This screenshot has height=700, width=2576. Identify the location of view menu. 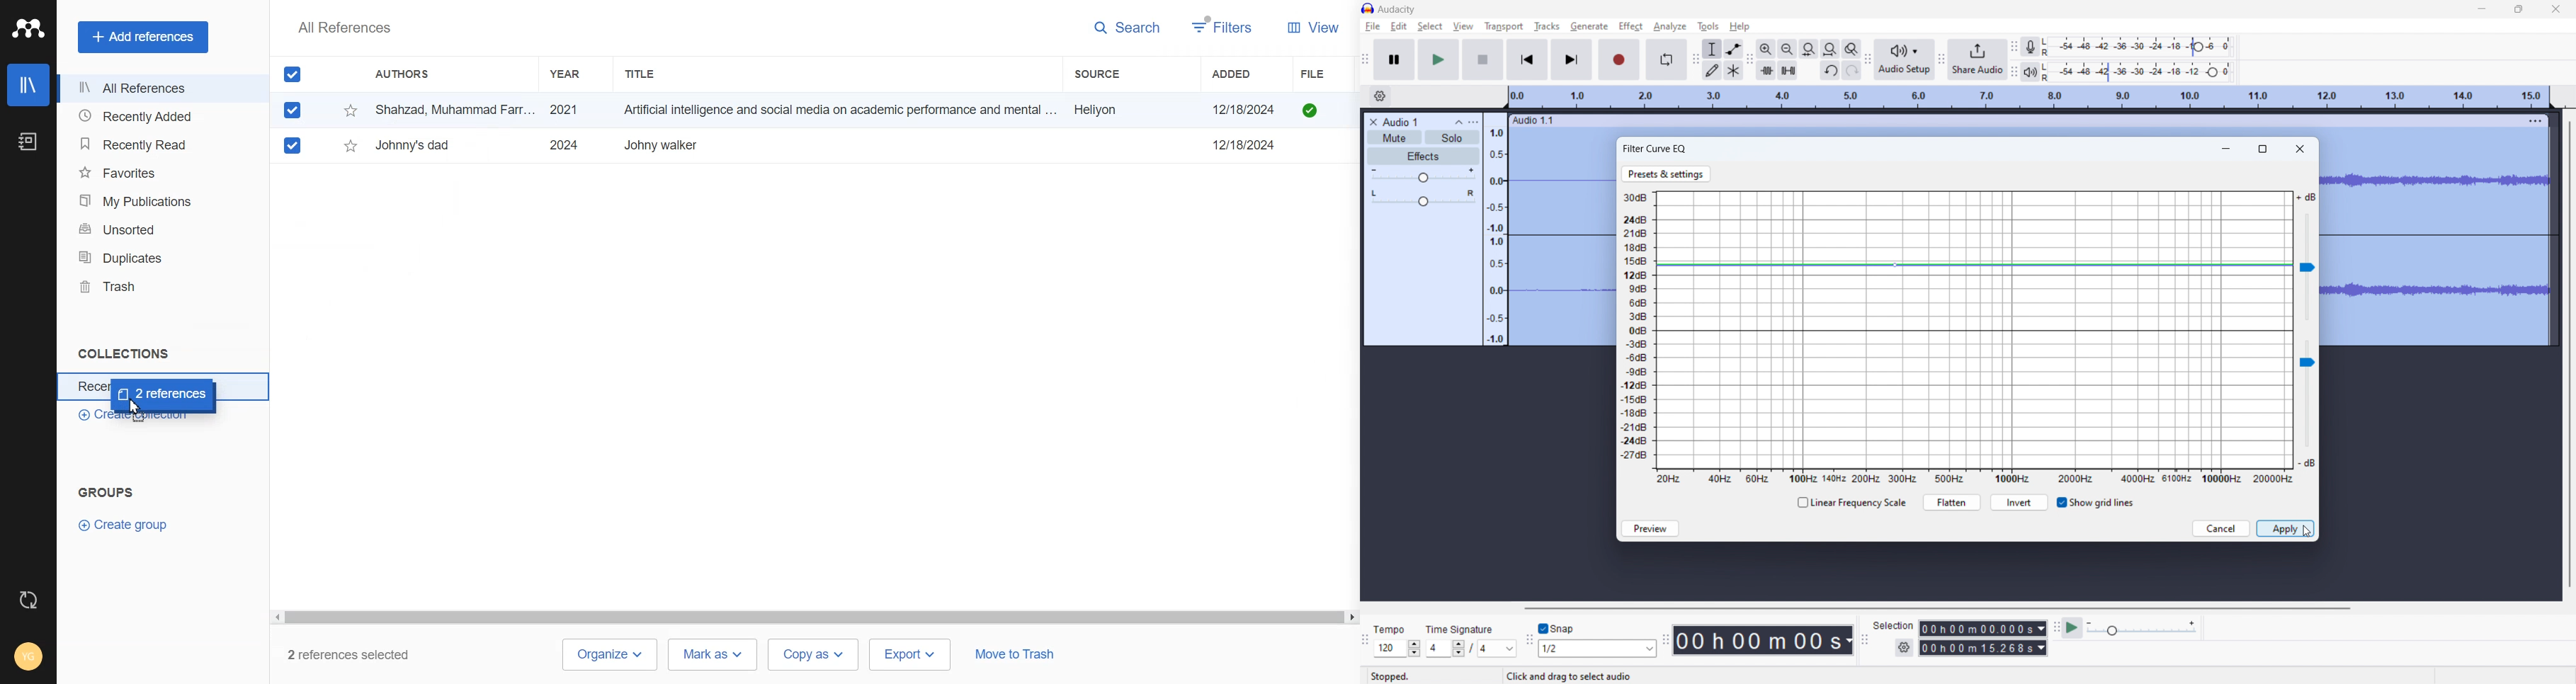
(1473, 122).